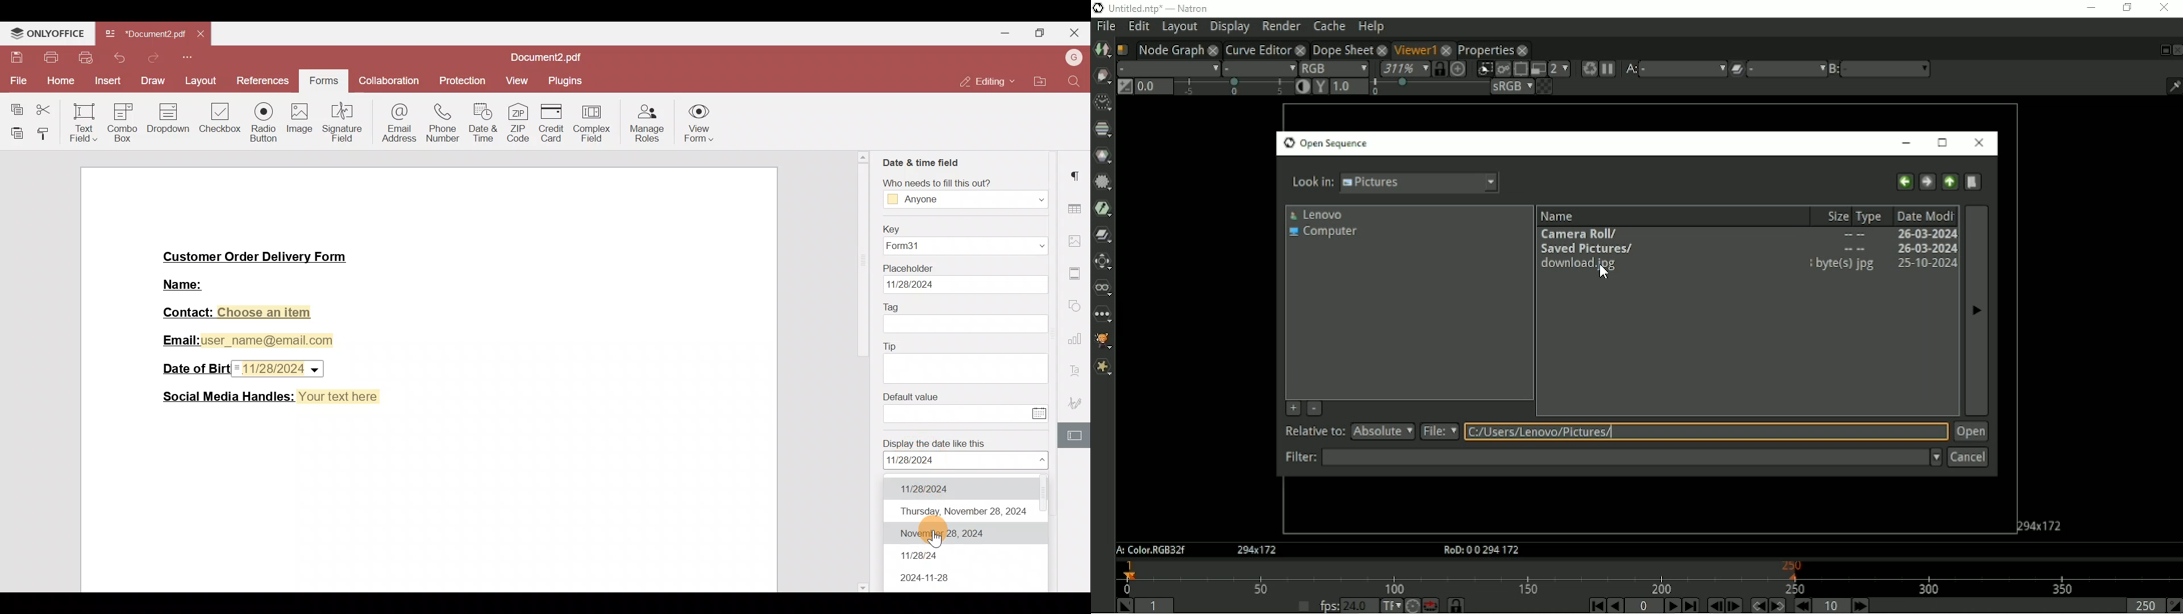 This screenshot has height=616, width=2184. I want to click on Paragraph settings, so click(1078, 175).